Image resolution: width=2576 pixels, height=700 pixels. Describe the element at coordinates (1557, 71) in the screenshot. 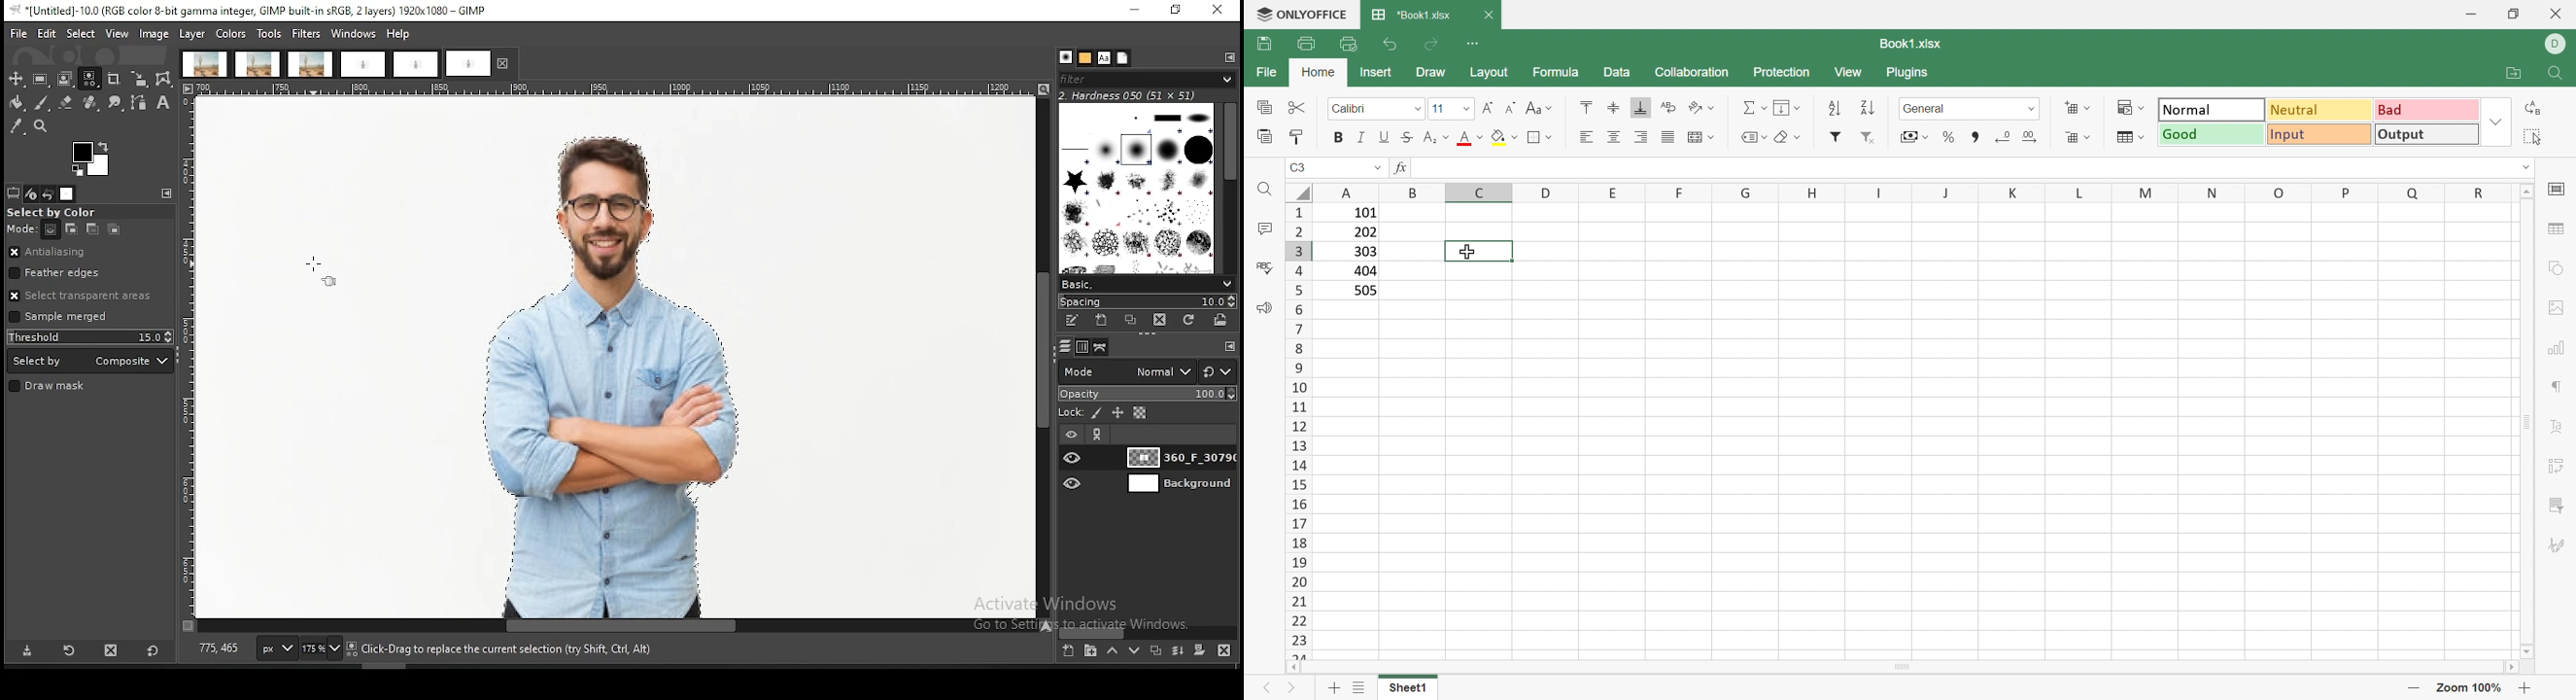

I see `Formula` at that location.